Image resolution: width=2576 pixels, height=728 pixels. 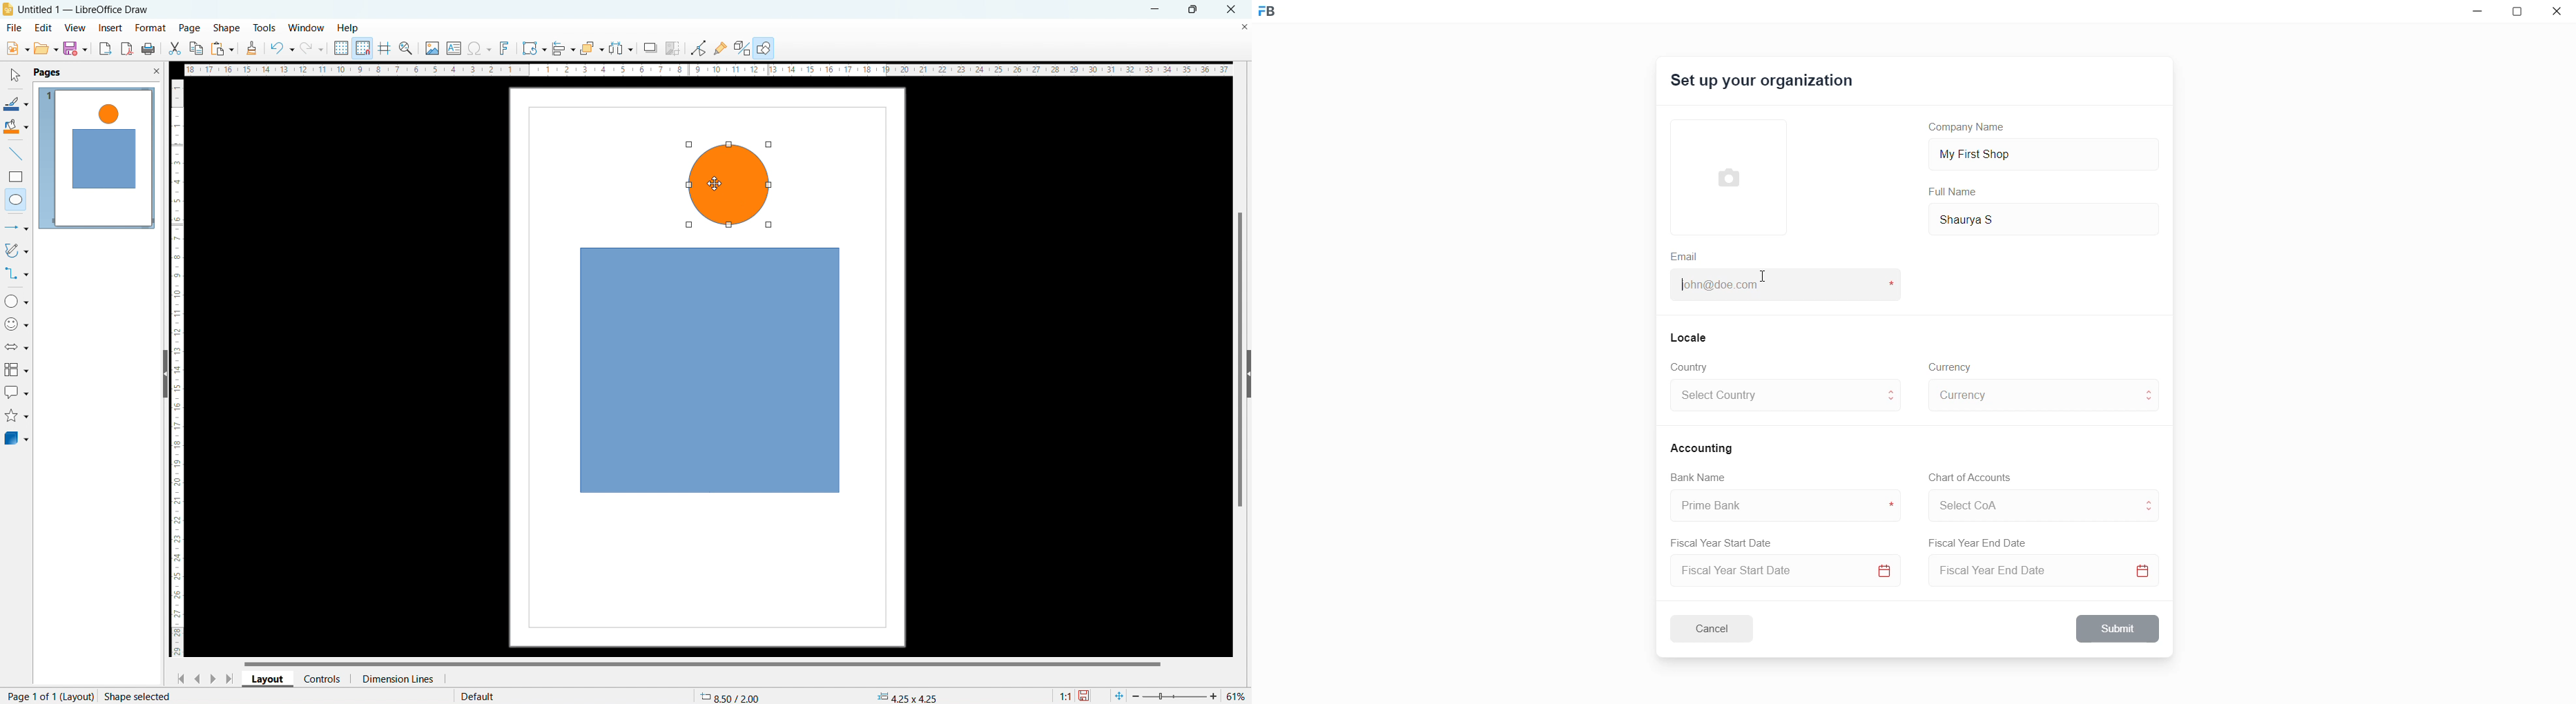 What do you see at coordinates (1775, 398) in the screenshot?
I see `select country` at bounding box center [1775, 398].